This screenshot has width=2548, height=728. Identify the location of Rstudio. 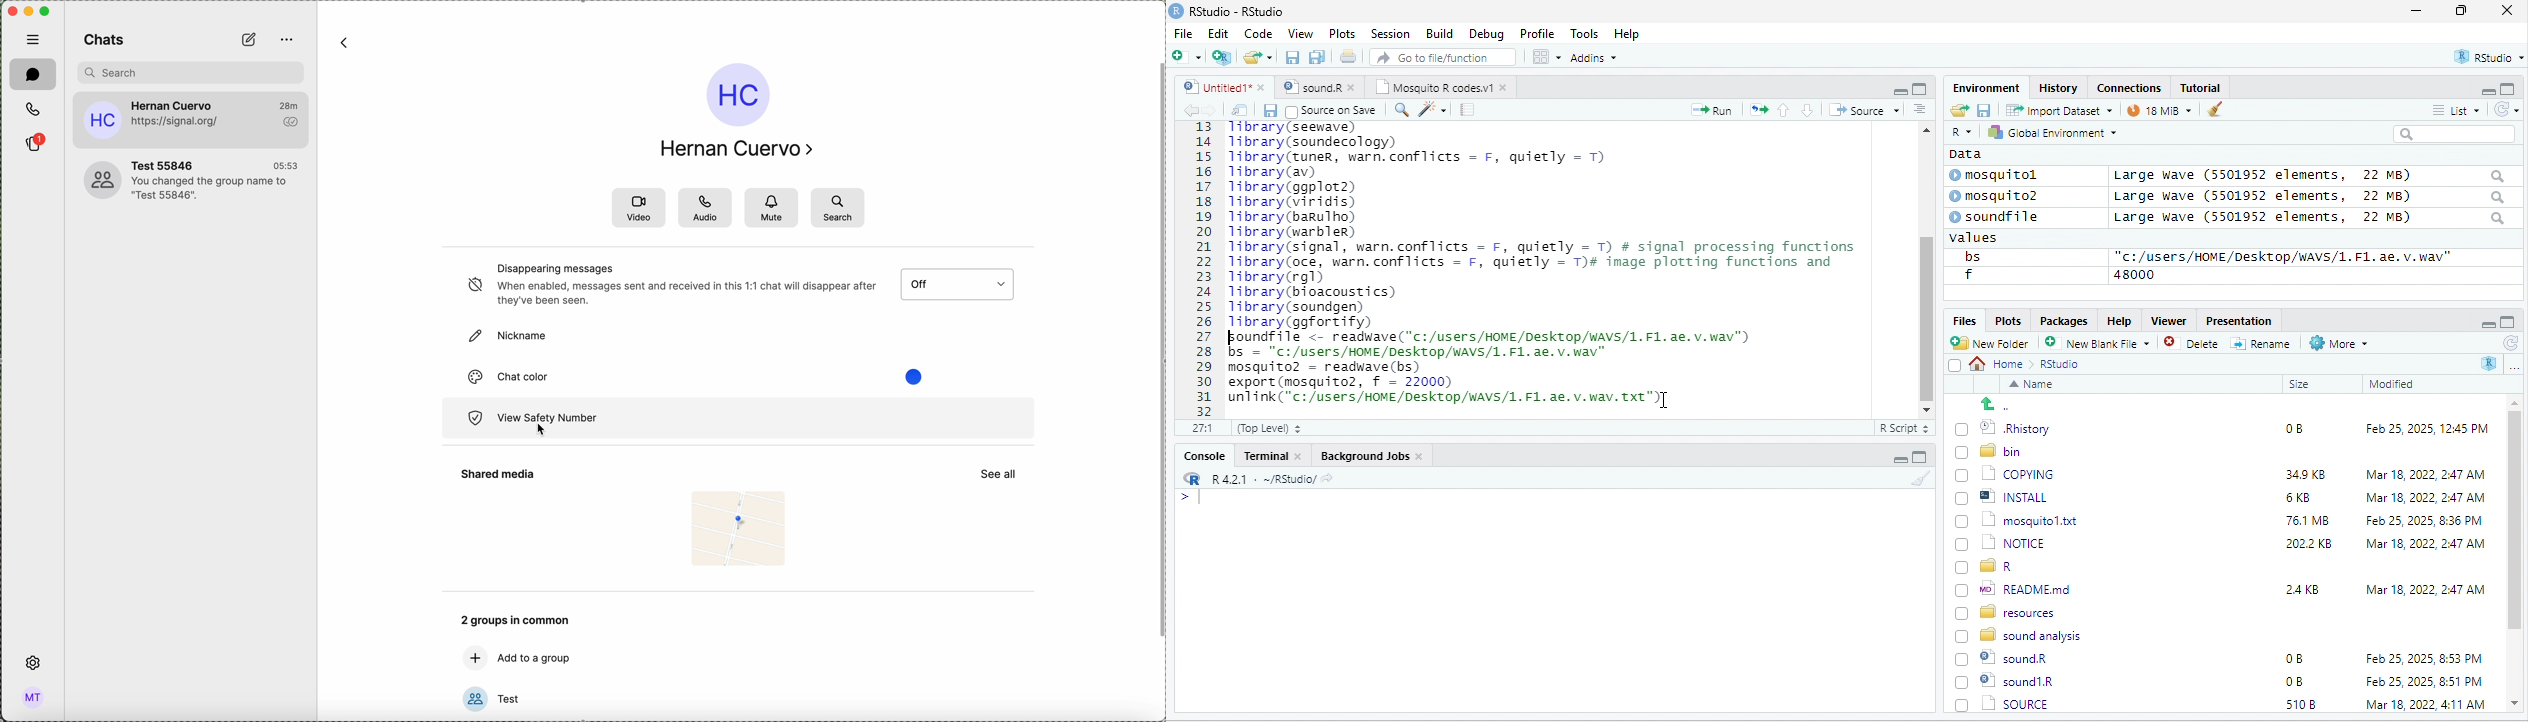
(2061, 364).